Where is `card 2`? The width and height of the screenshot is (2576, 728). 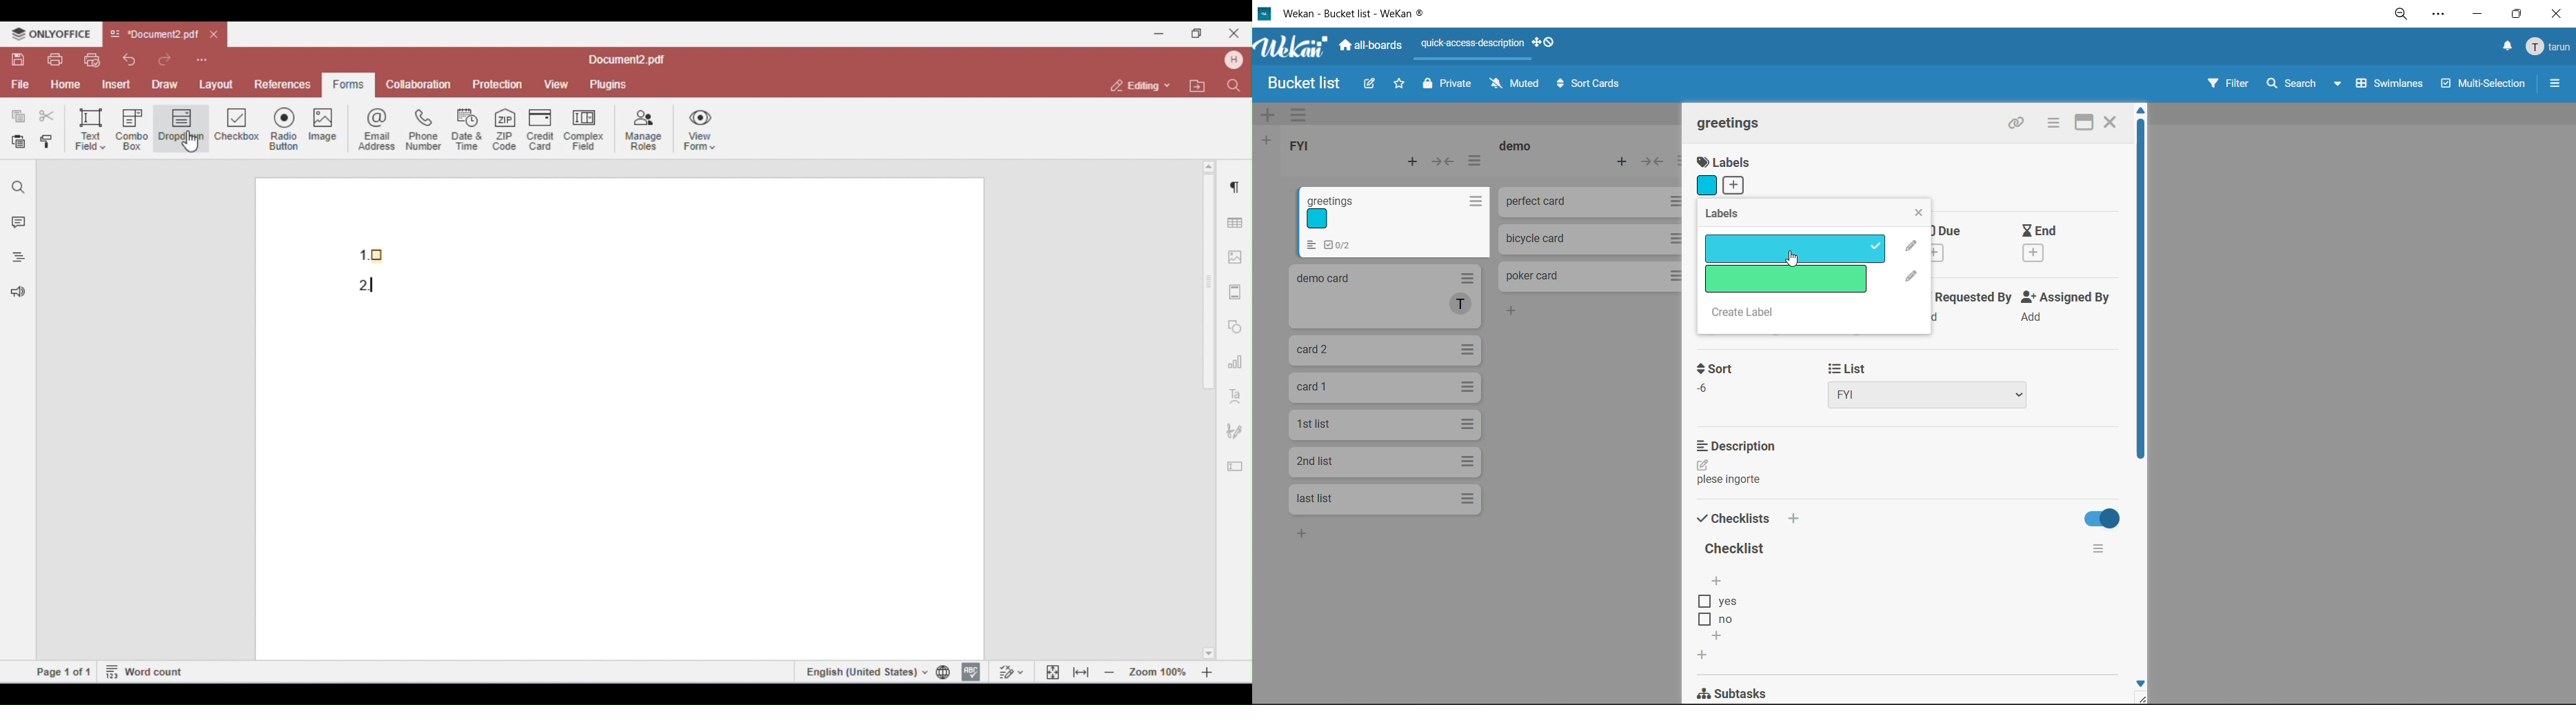
card 2 is located at coordinates (1383, 298).